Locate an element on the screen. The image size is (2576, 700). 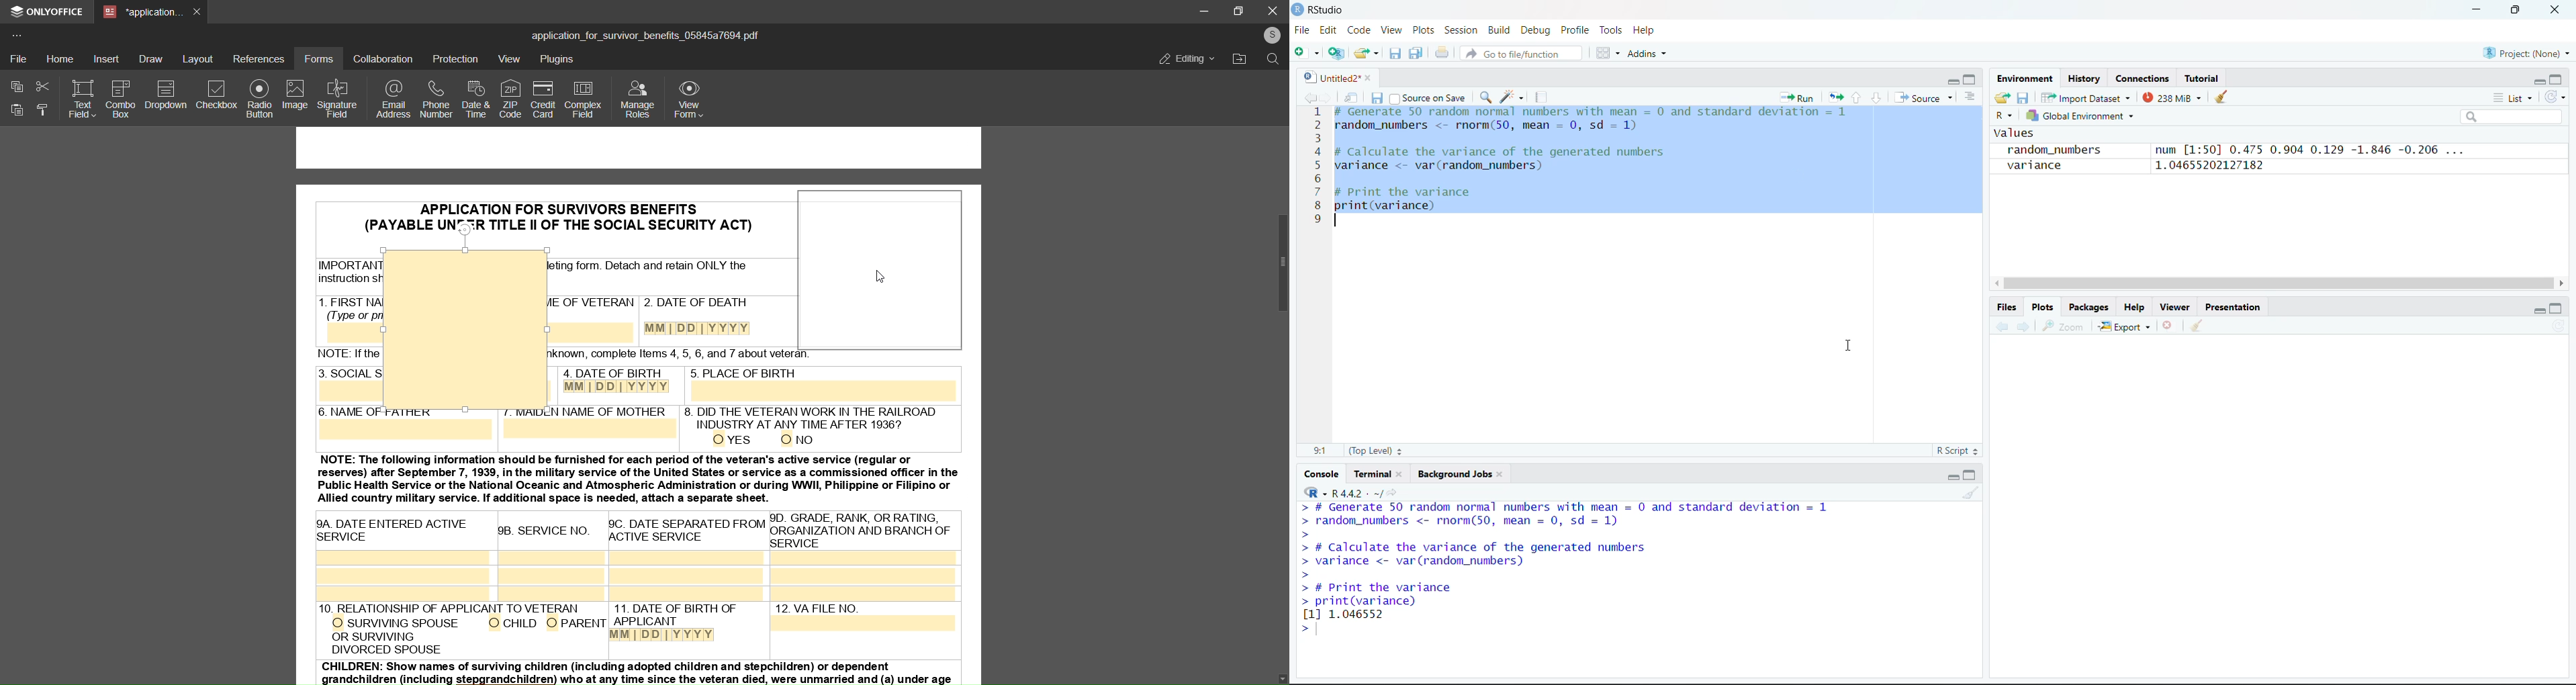
scroll right is located at coordinates (2563, 284).